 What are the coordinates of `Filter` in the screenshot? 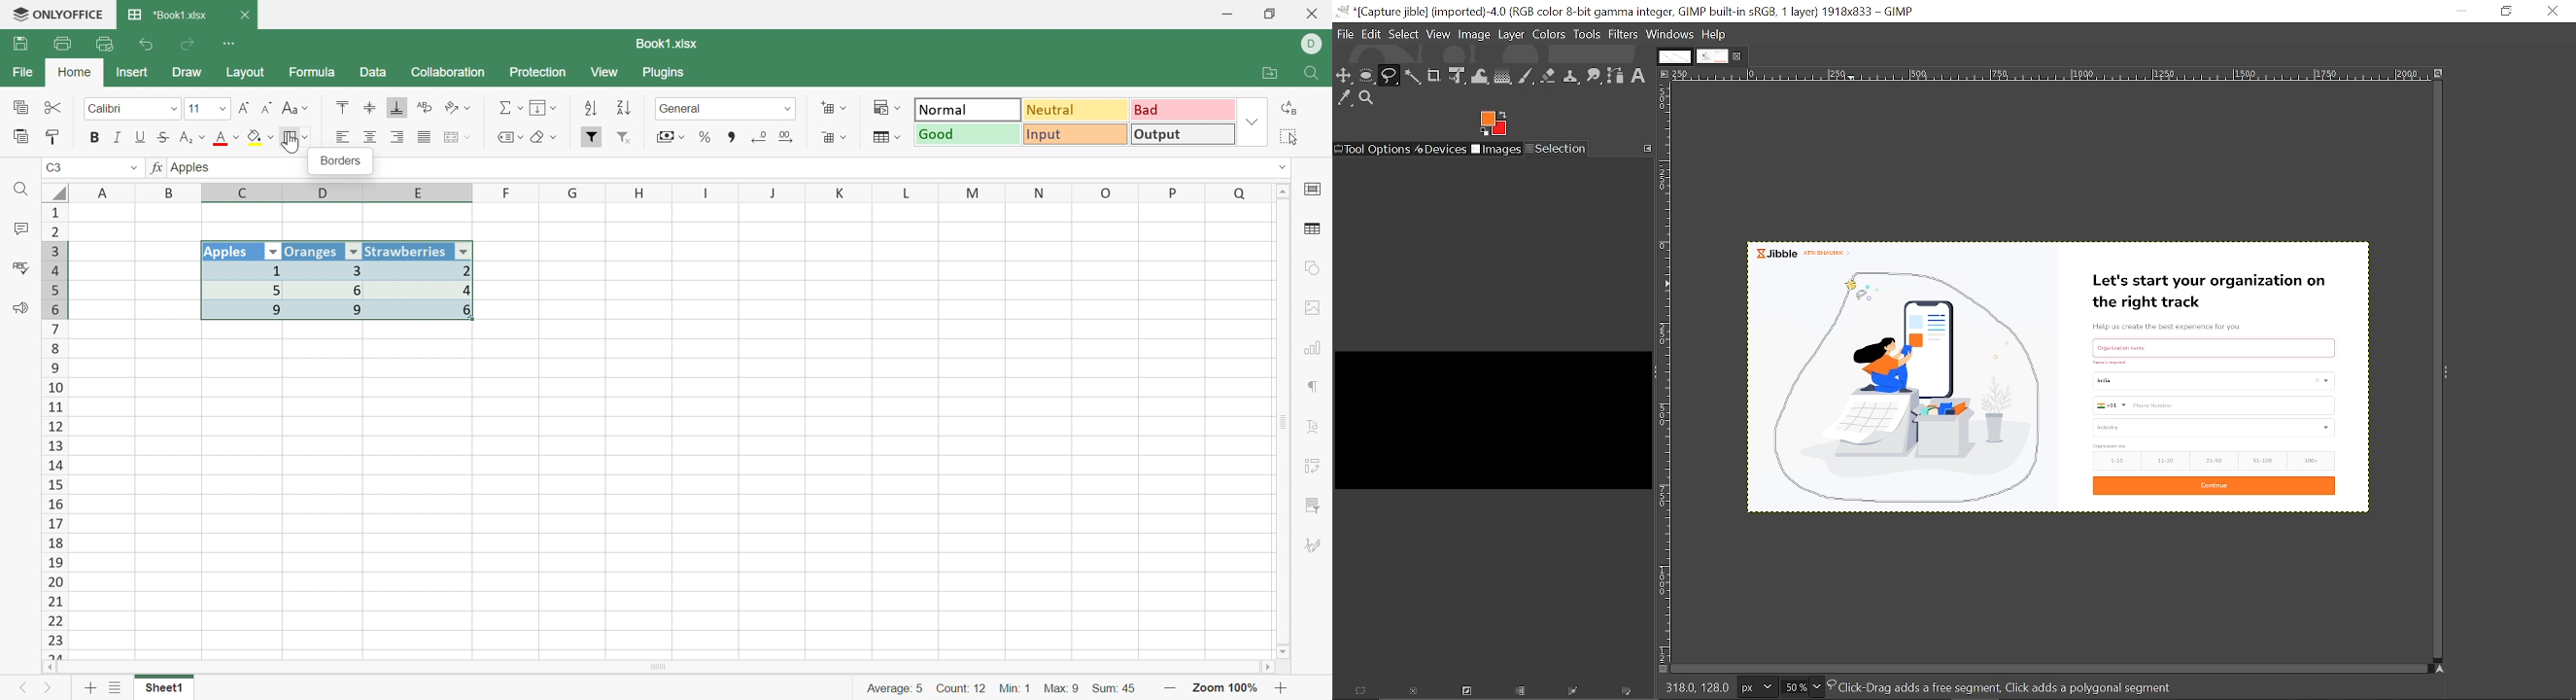 It's located at (592, 137).